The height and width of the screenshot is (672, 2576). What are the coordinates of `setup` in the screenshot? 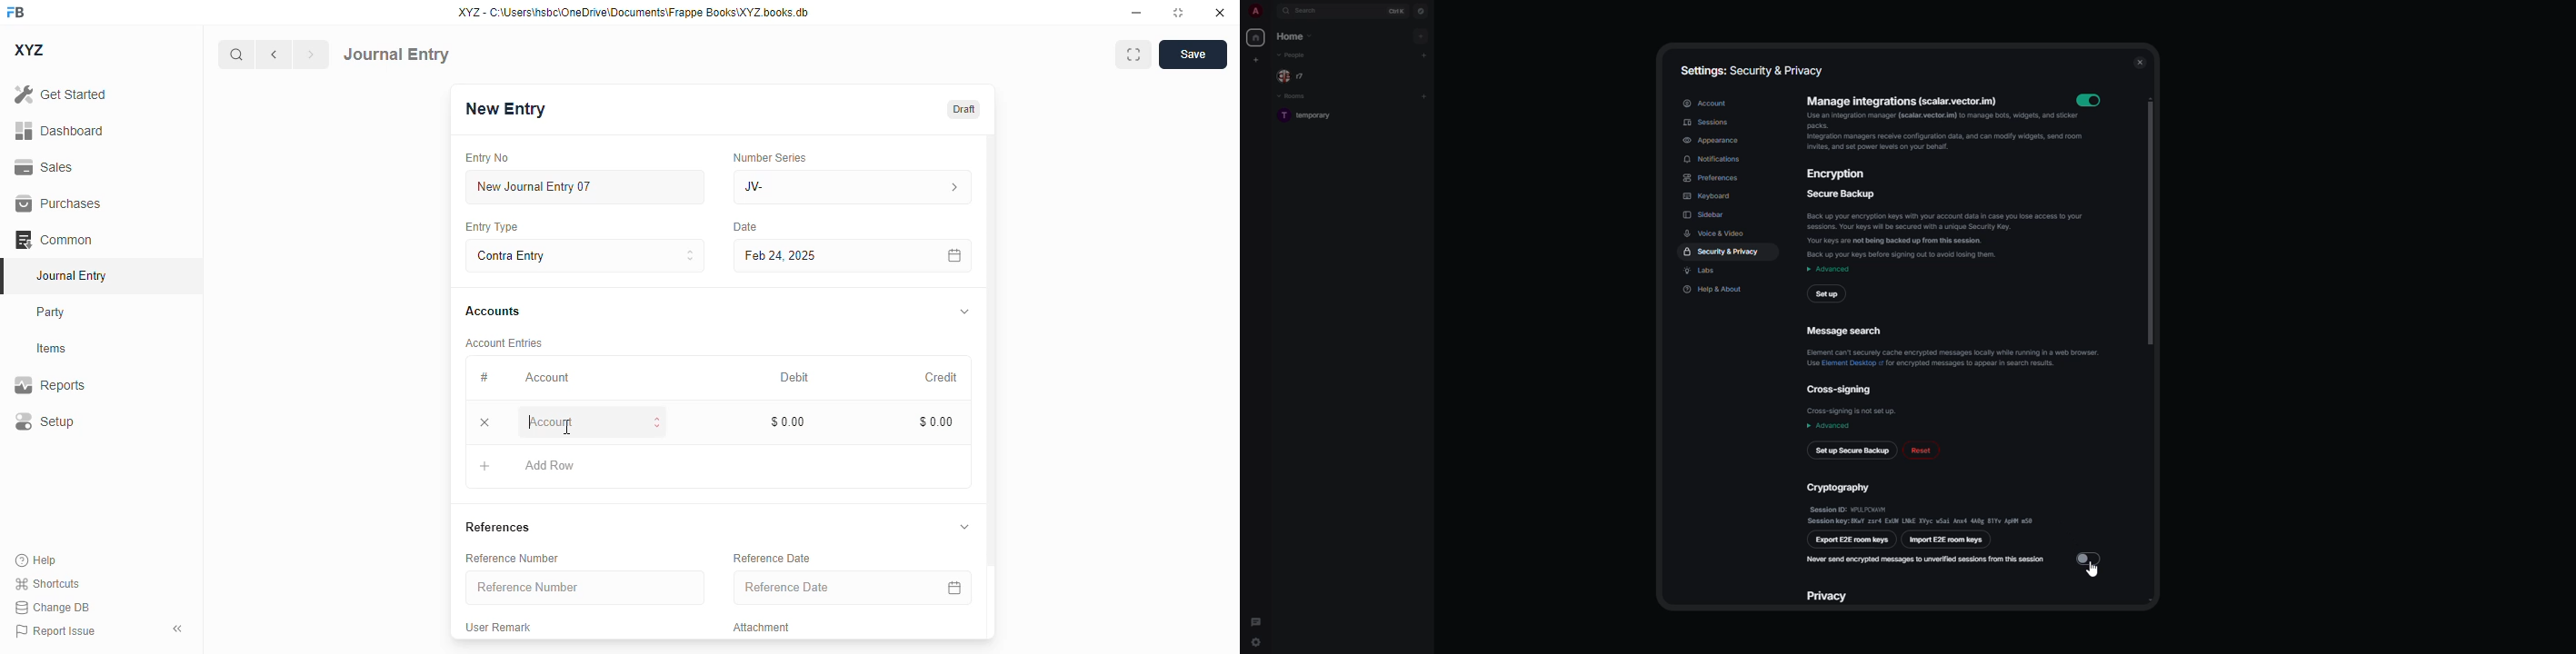 It's located at (45, 421).